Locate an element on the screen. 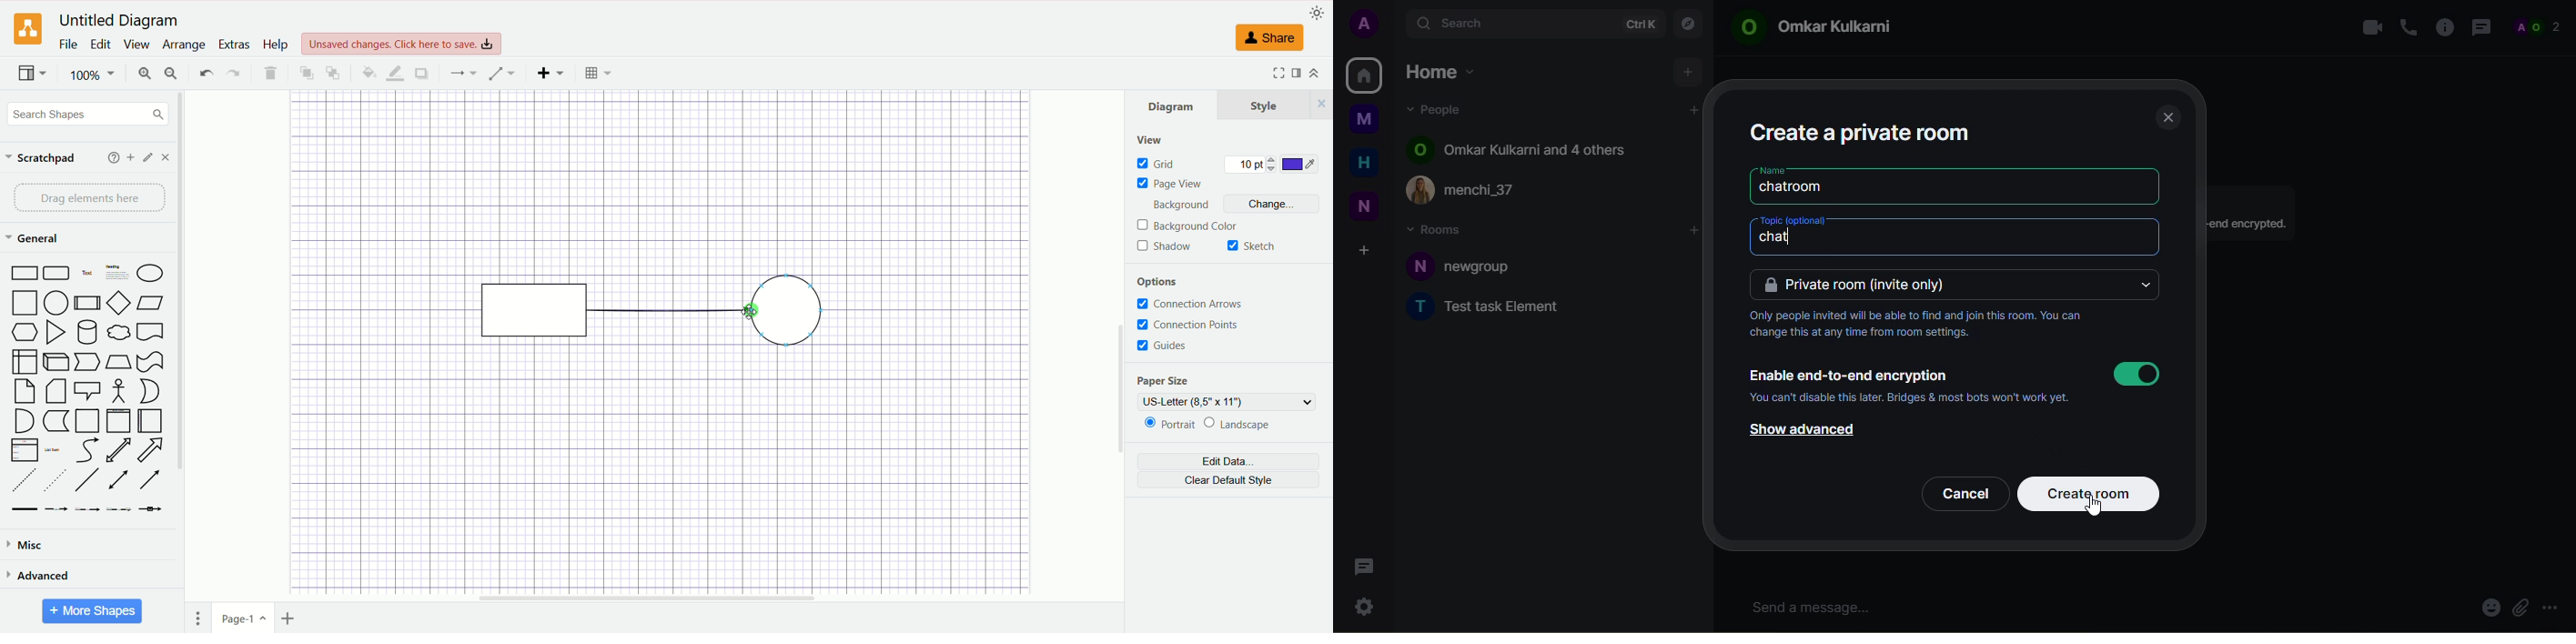 This screenshot has width=2576, height=644. cancel is located at coordinates (1965, 492).